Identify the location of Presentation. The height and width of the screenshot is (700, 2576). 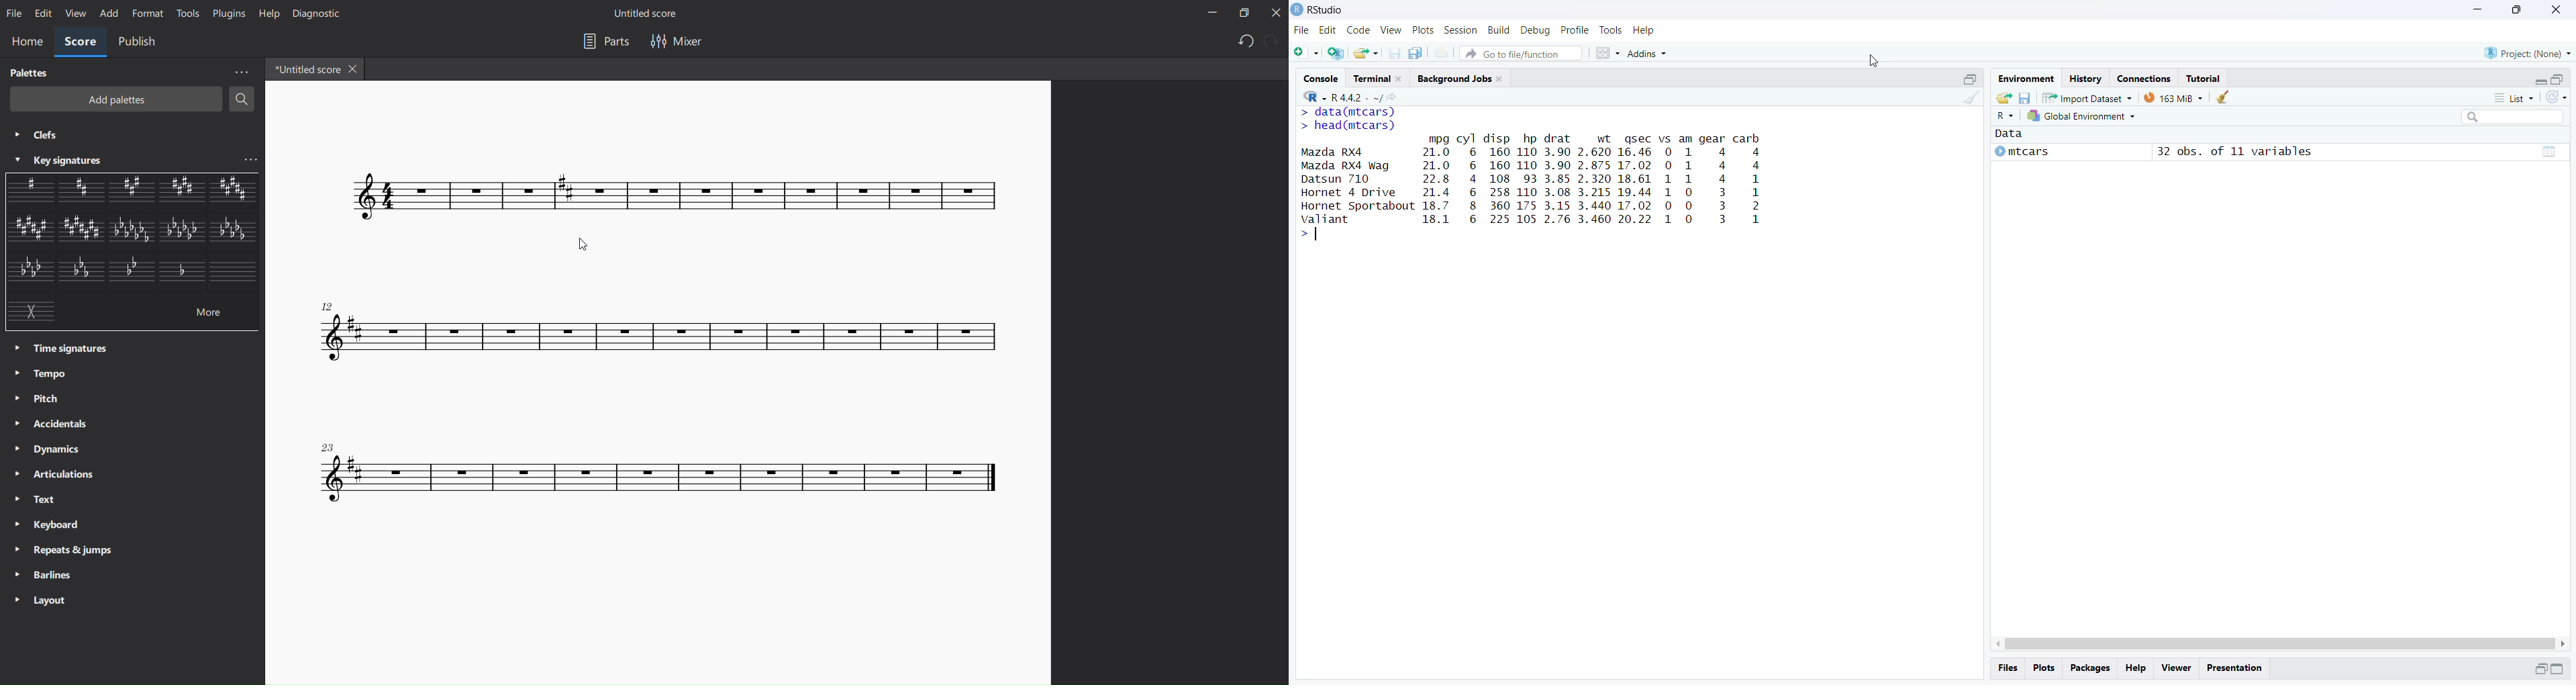
(2234, 669).